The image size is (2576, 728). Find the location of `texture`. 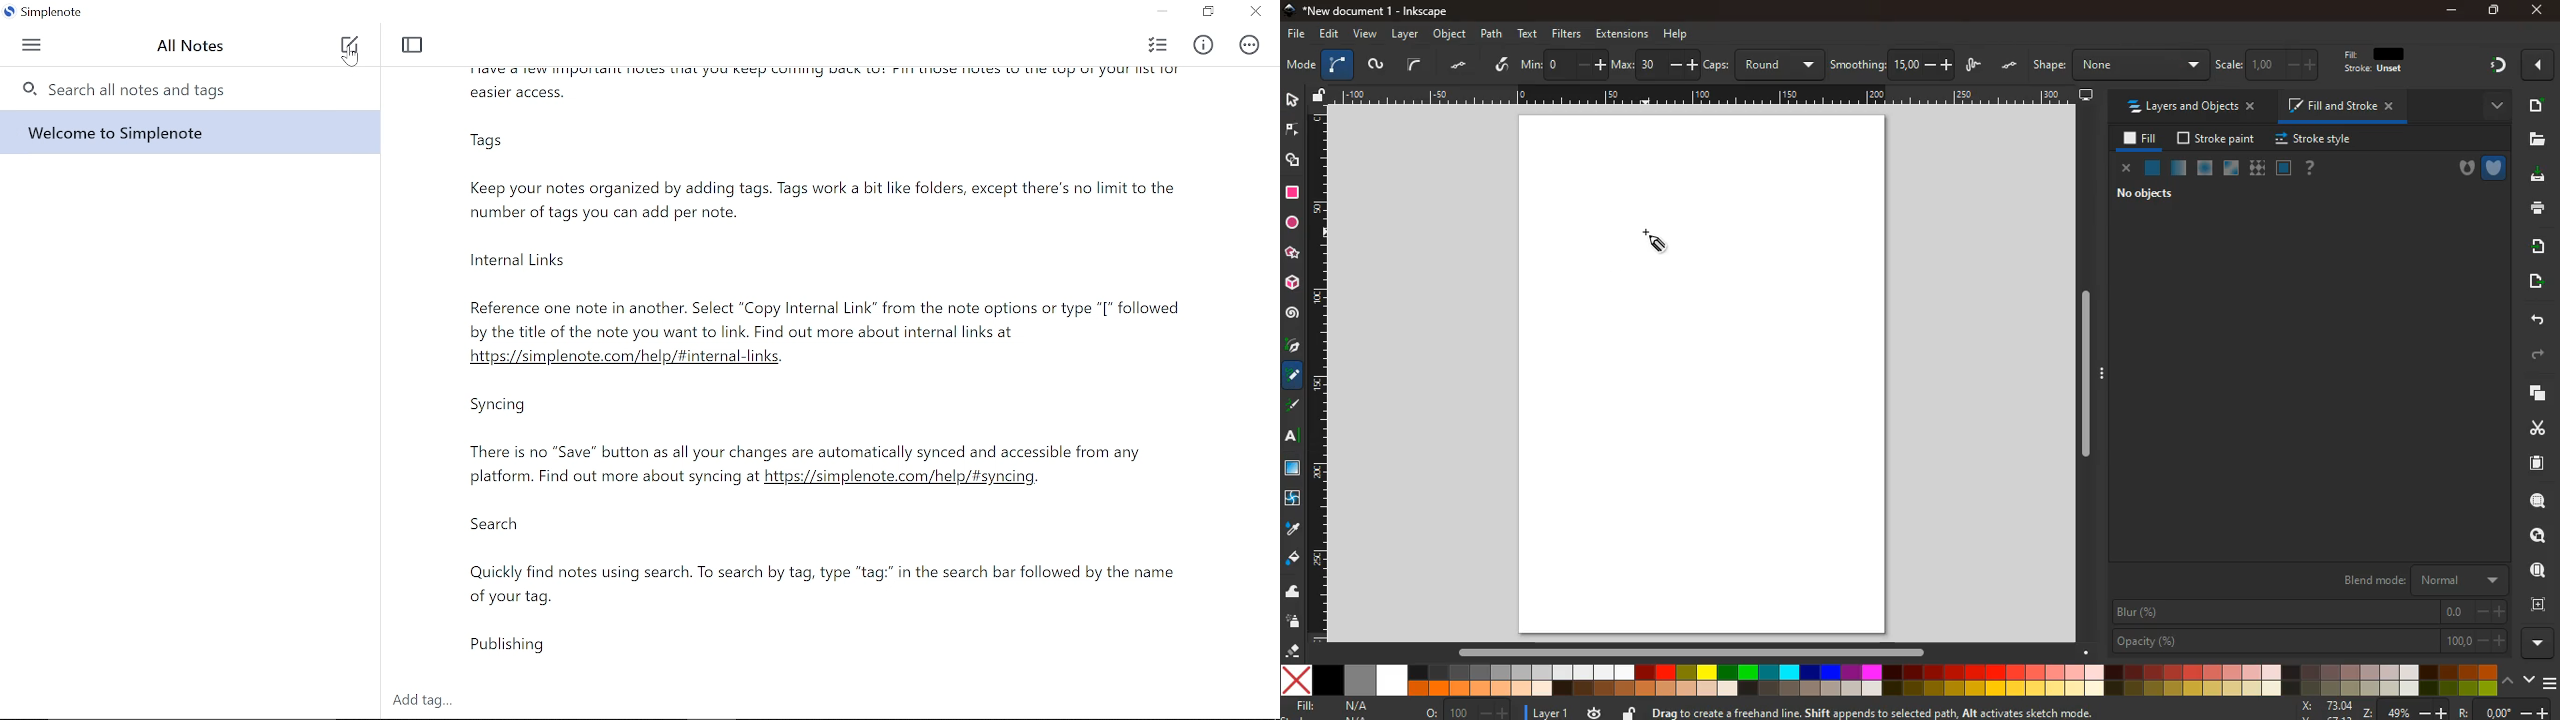

texture is located at coordinates (2258, 169).